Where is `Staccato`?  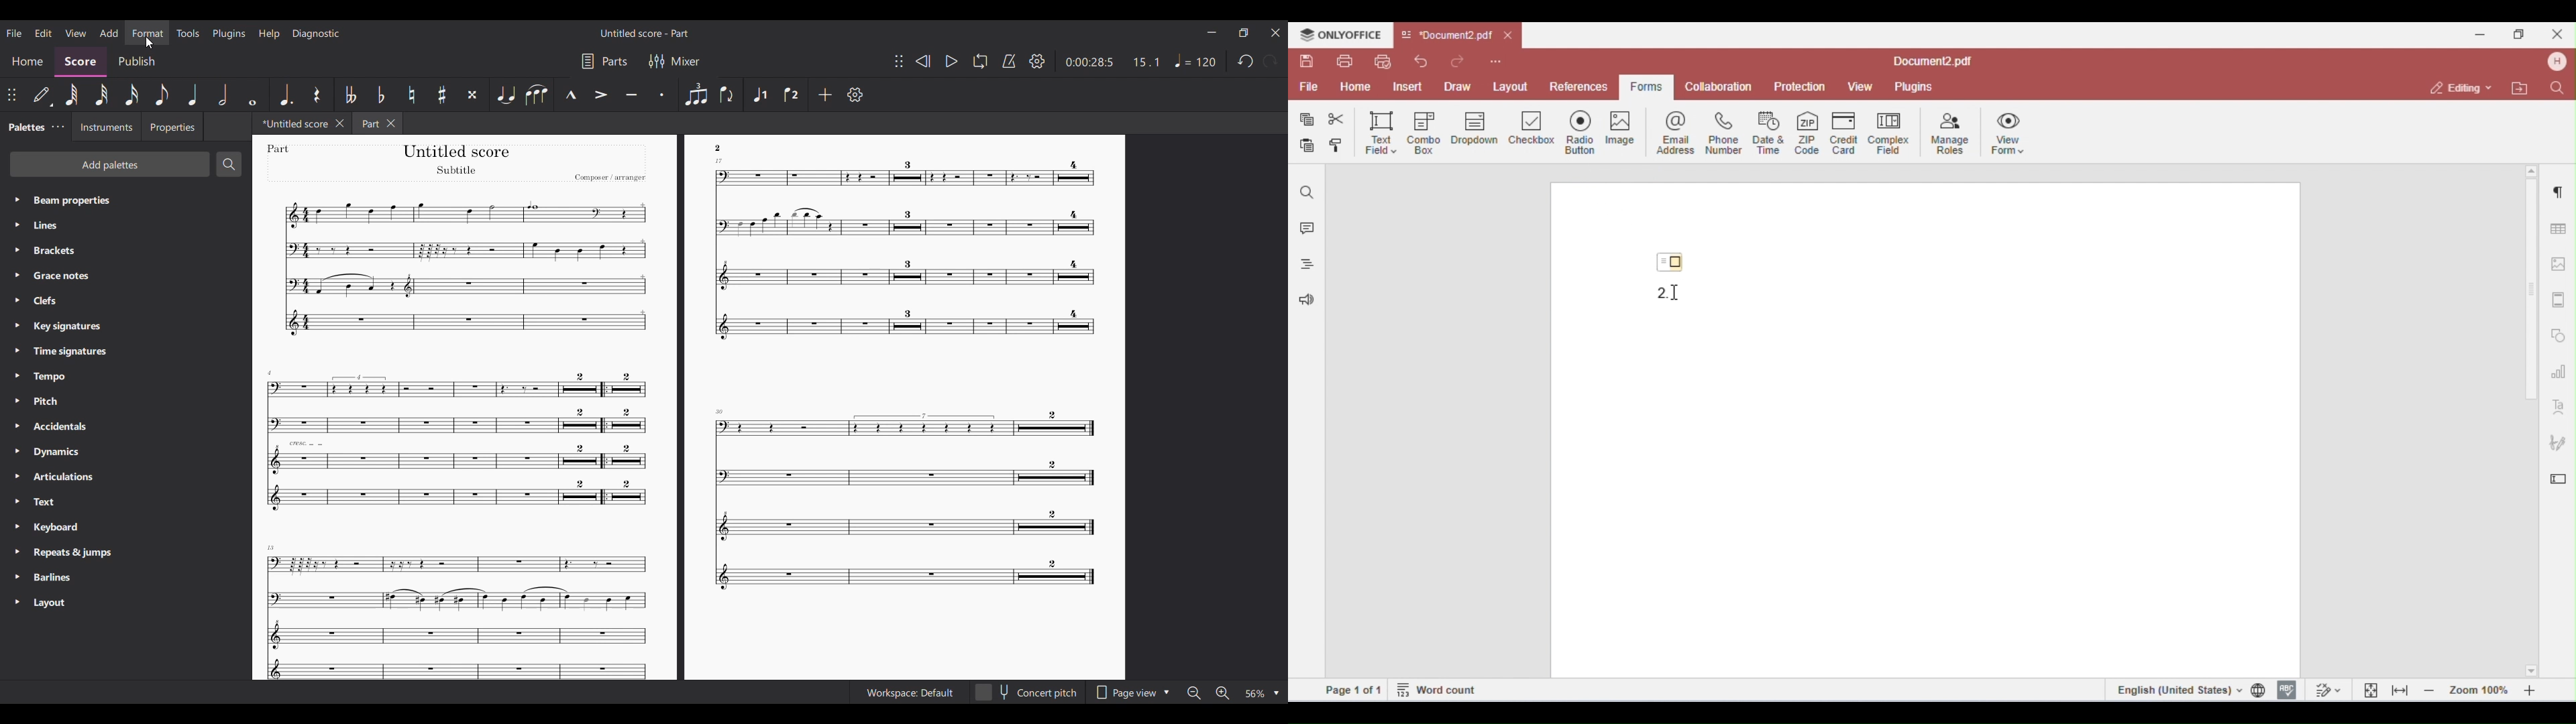 Staccato is located at coordinates (662, 95).